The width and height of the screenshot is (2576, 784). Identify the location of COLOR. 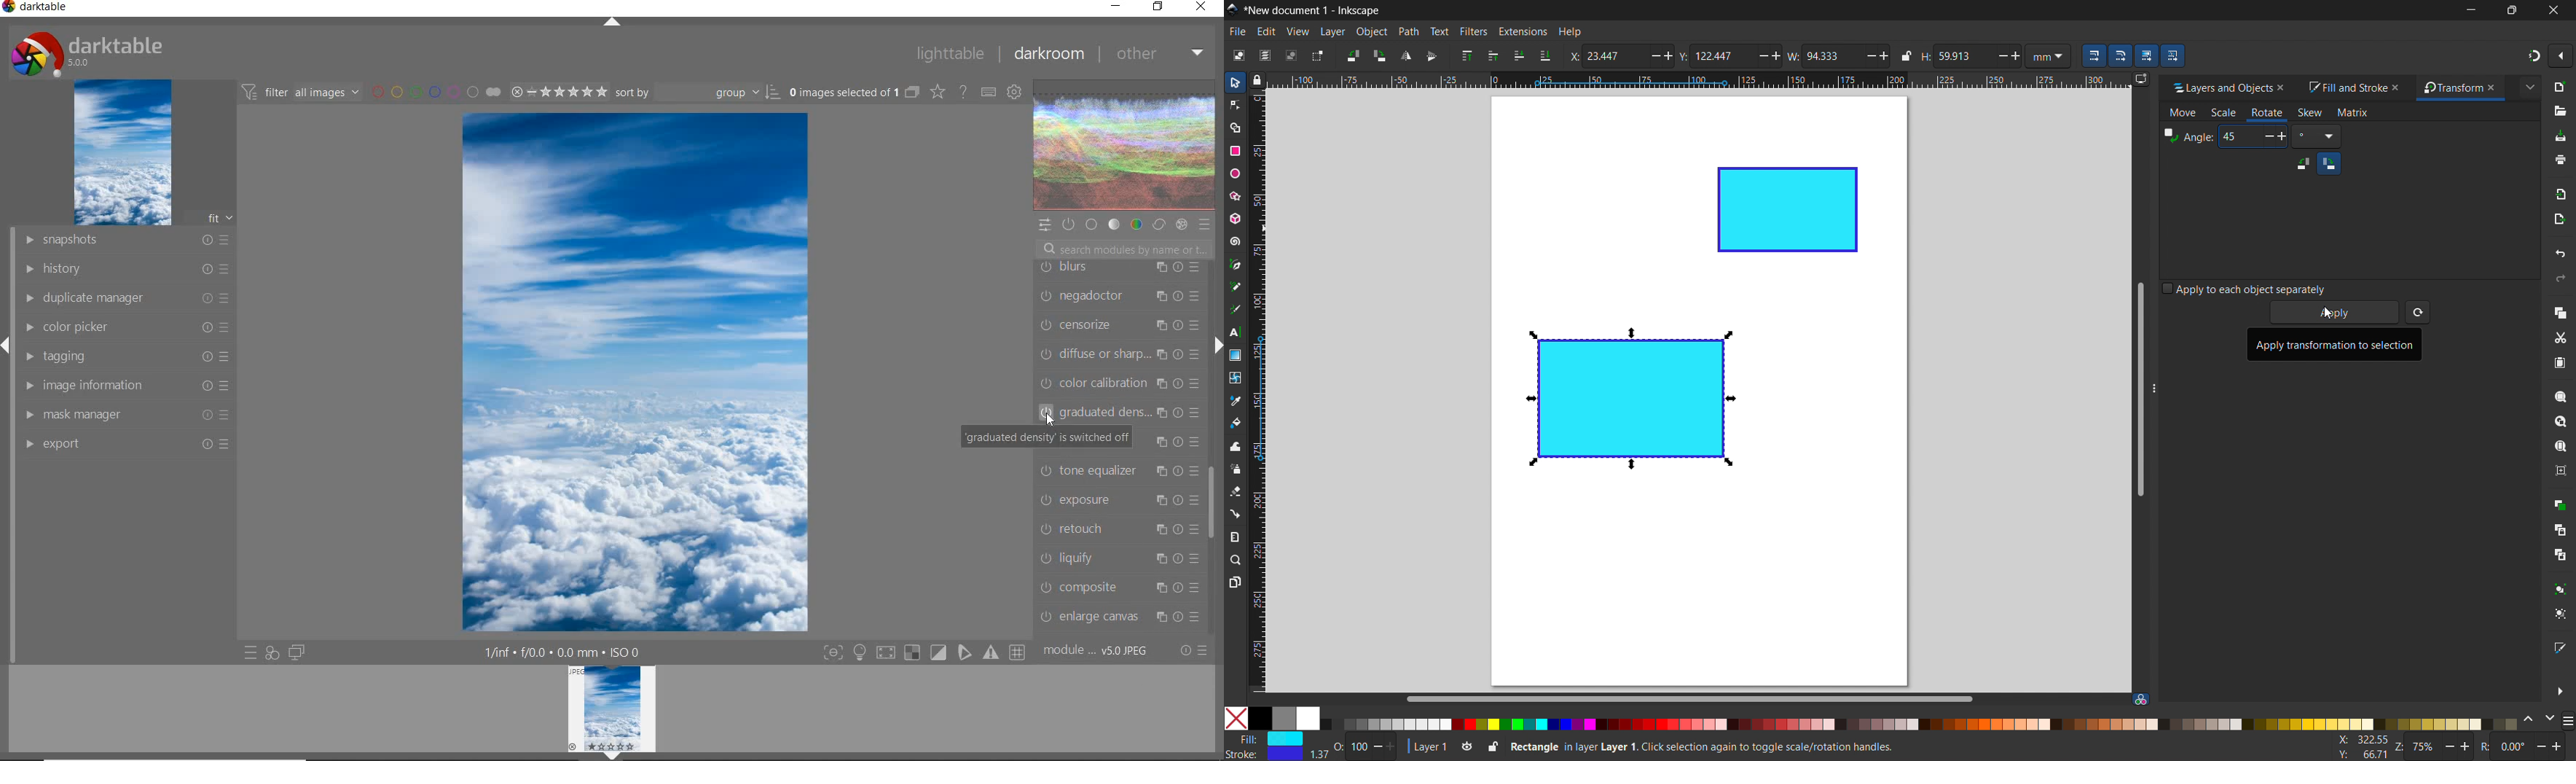
(1136, 225).